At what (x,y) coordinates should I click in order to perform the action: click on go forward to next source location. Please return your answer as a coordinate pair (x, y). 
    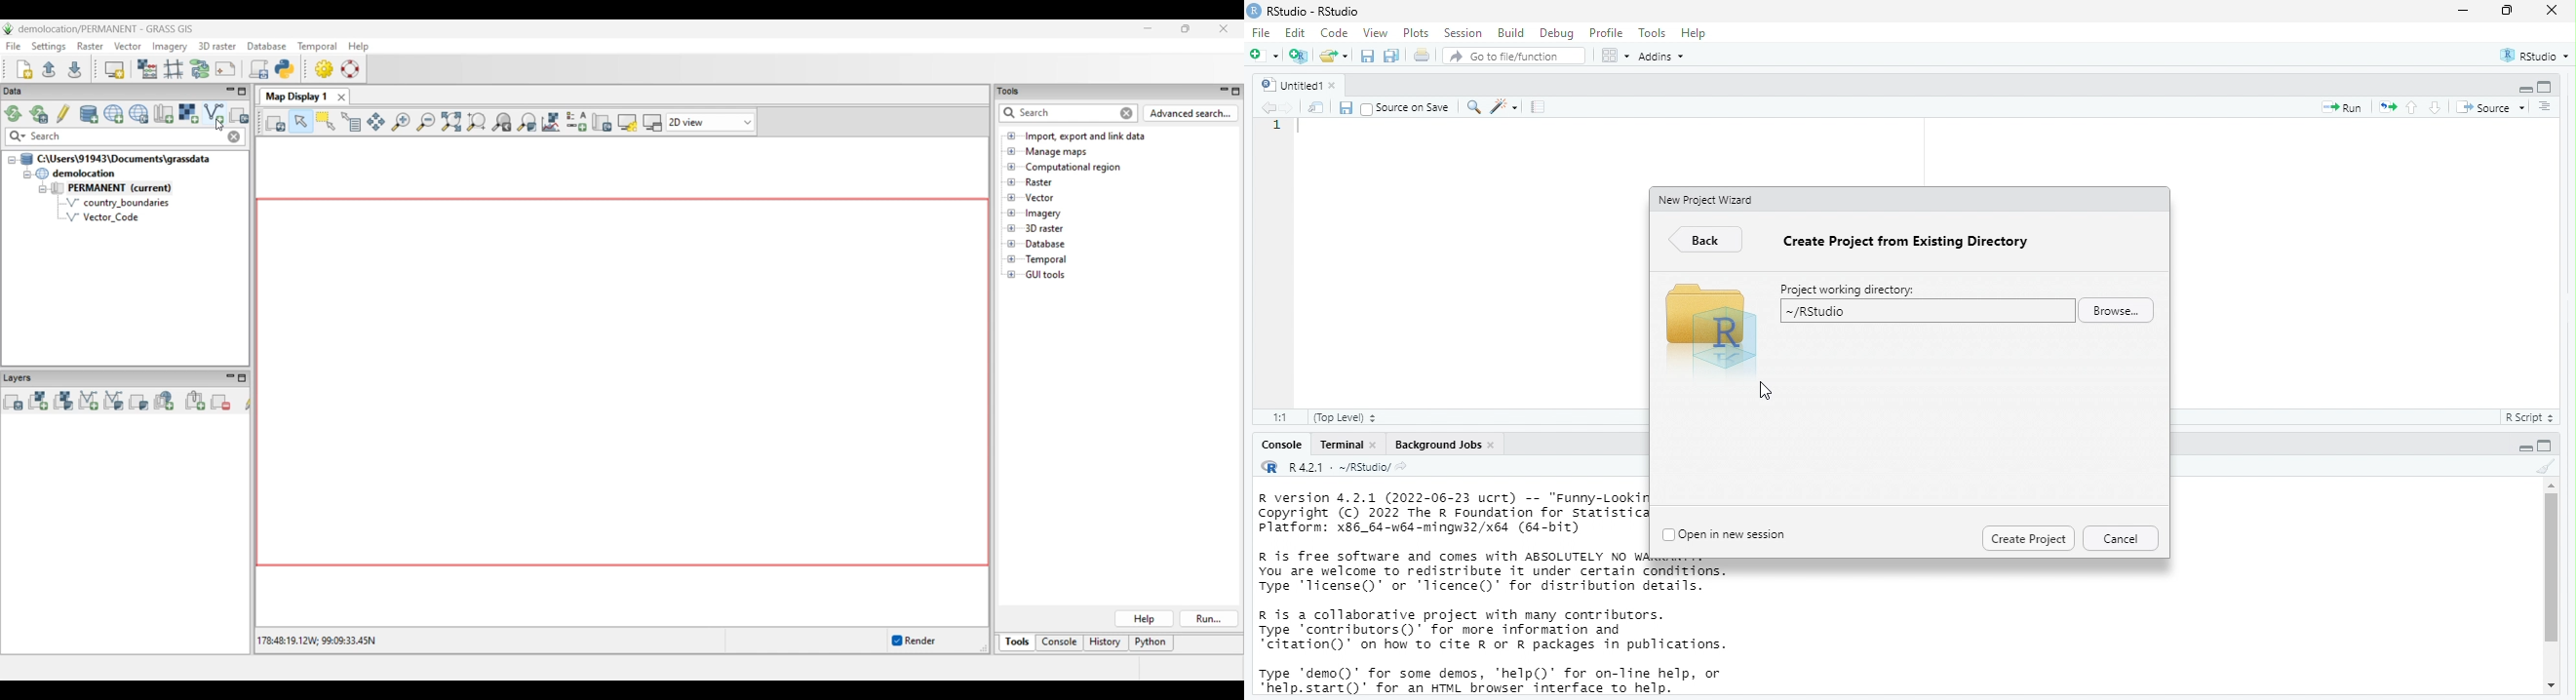
    Looking at the image, I should click on (1289, 106).